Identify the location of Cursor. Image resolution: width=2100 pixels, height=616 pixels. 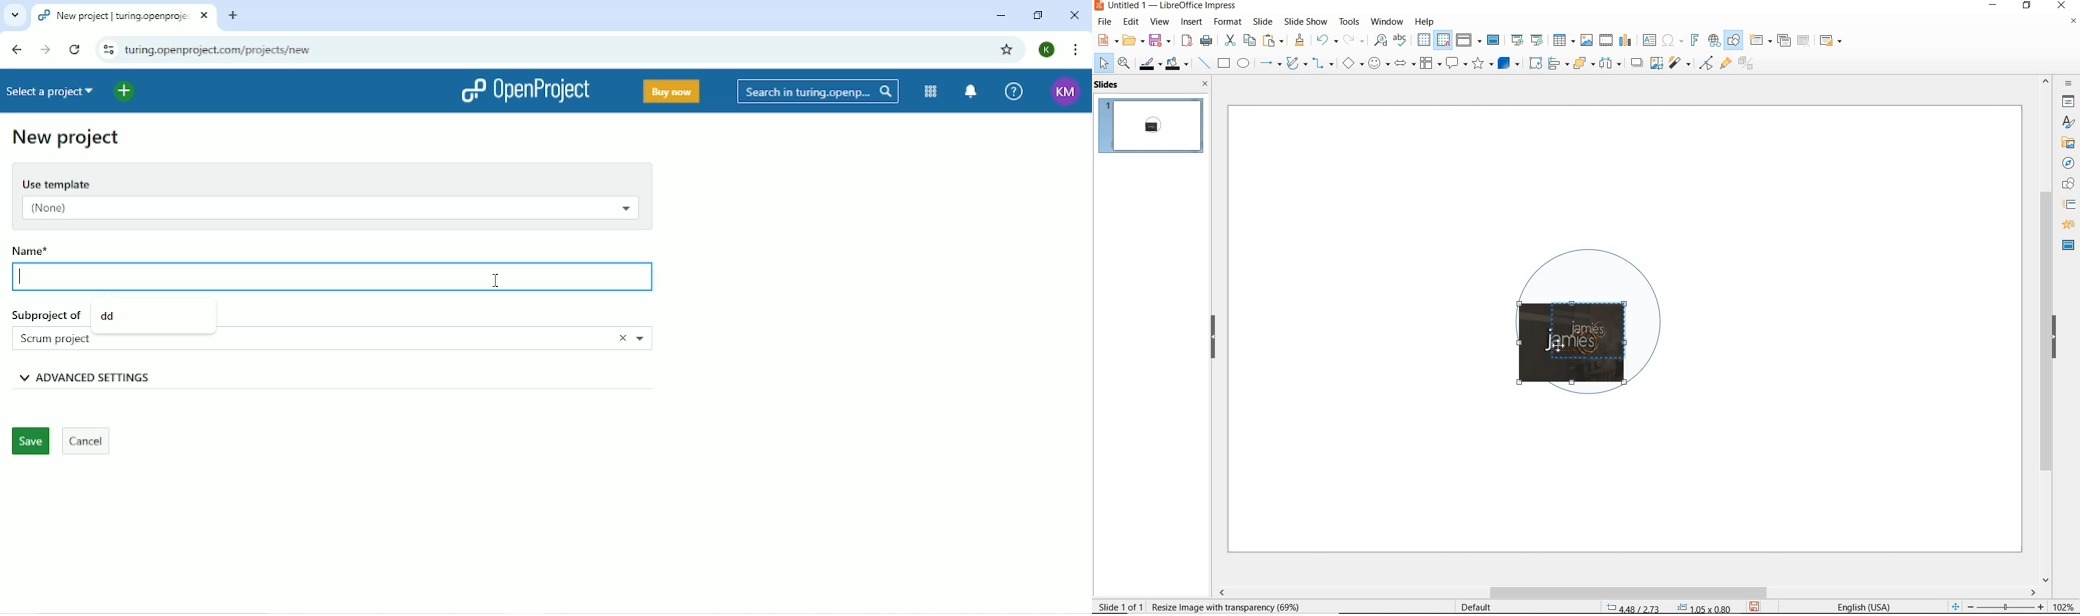
(496, 281).